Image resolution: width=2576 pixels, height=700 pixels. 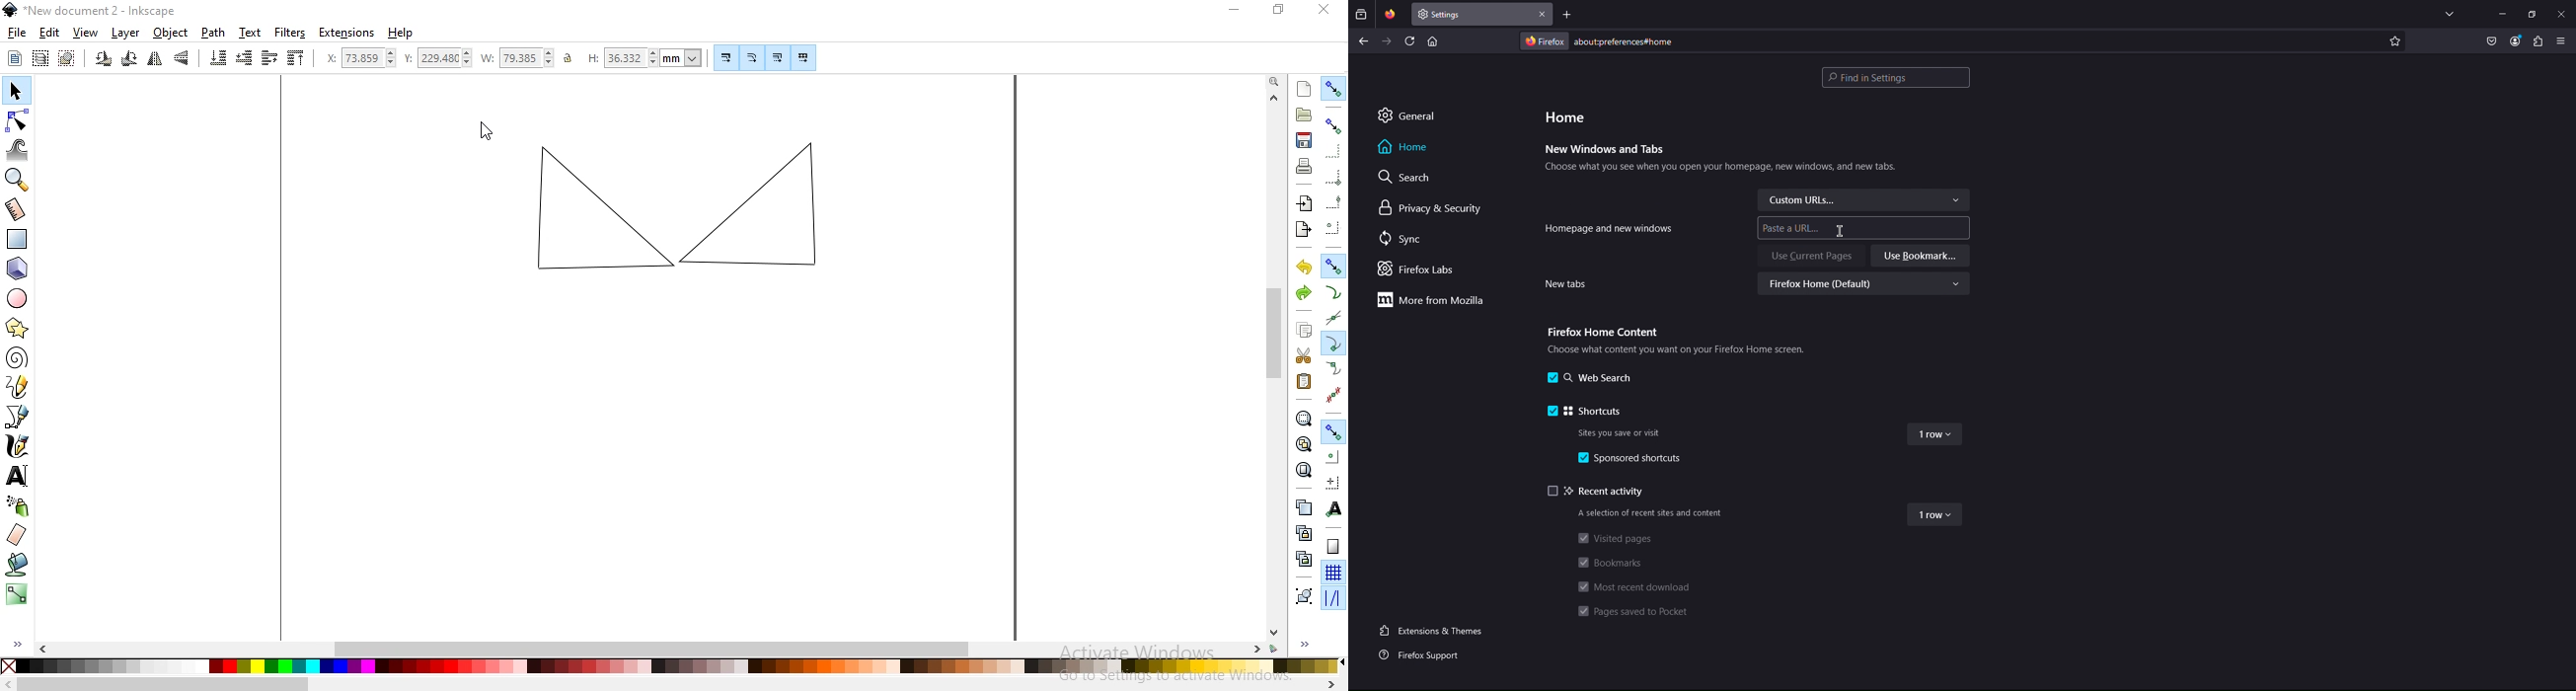 I want to click on Search bar, so click(x=1896, y=77).